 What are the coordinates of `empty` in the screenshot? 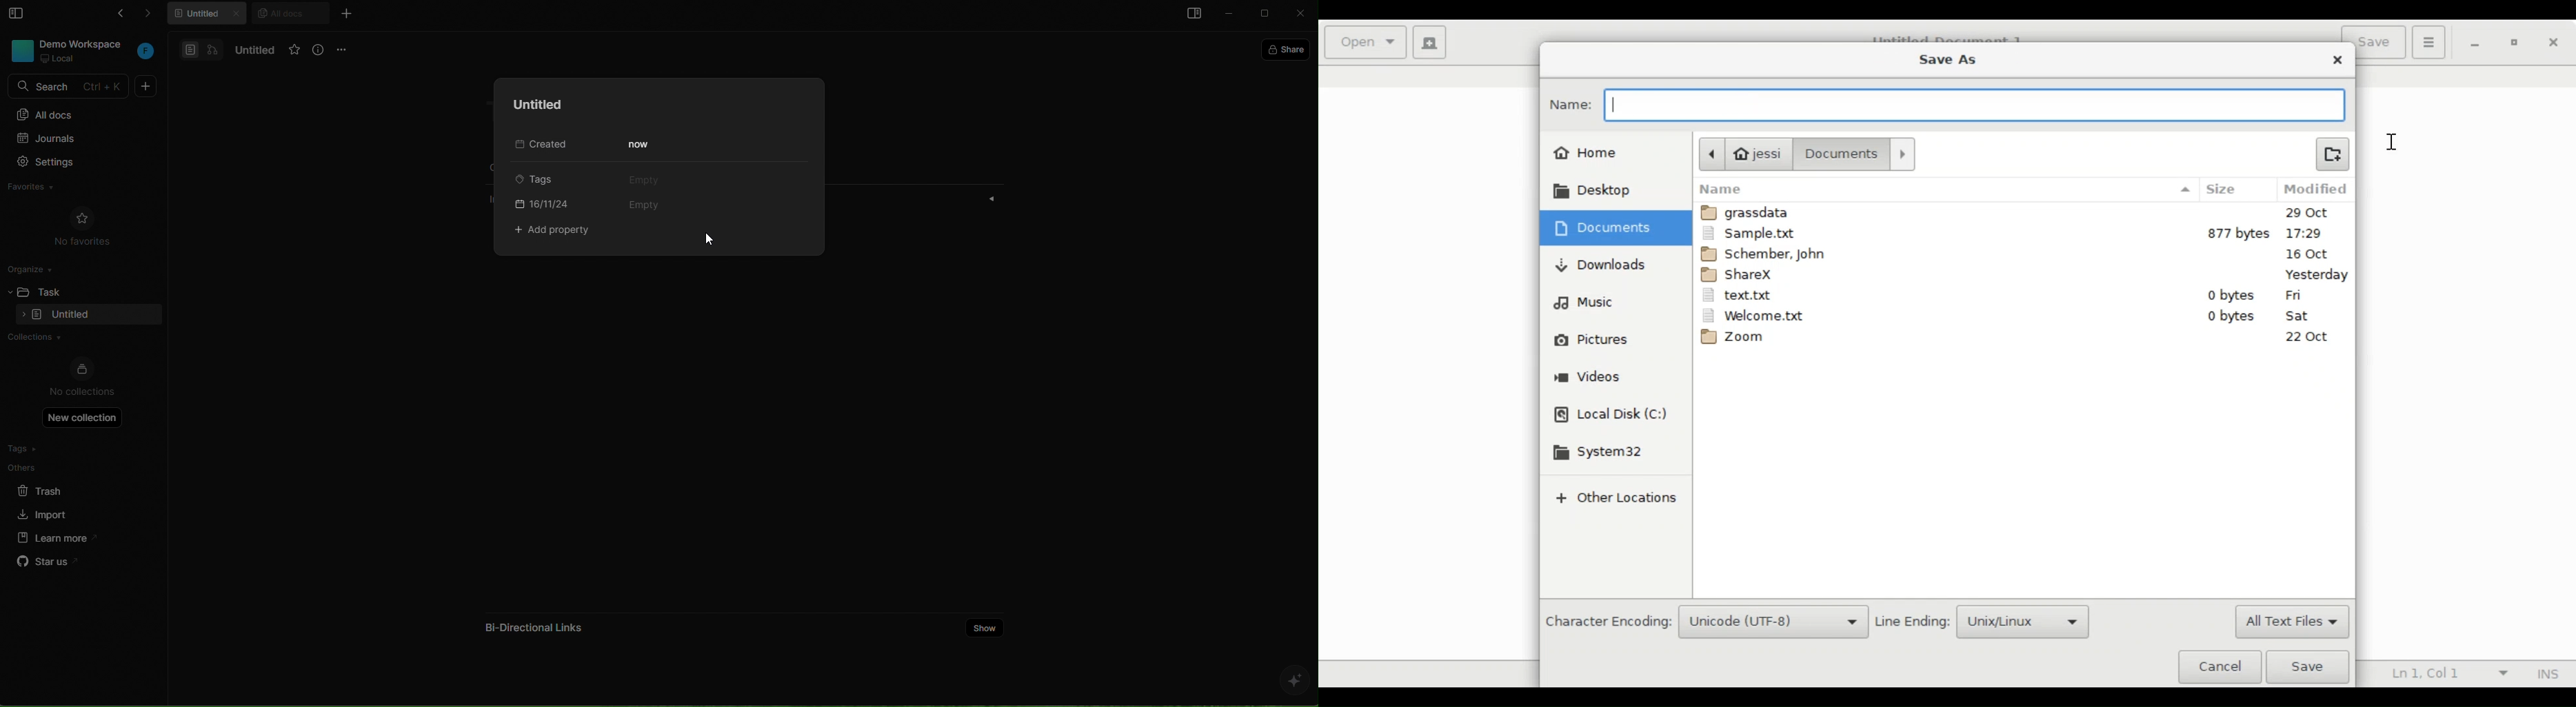 It's located at (646, 206).